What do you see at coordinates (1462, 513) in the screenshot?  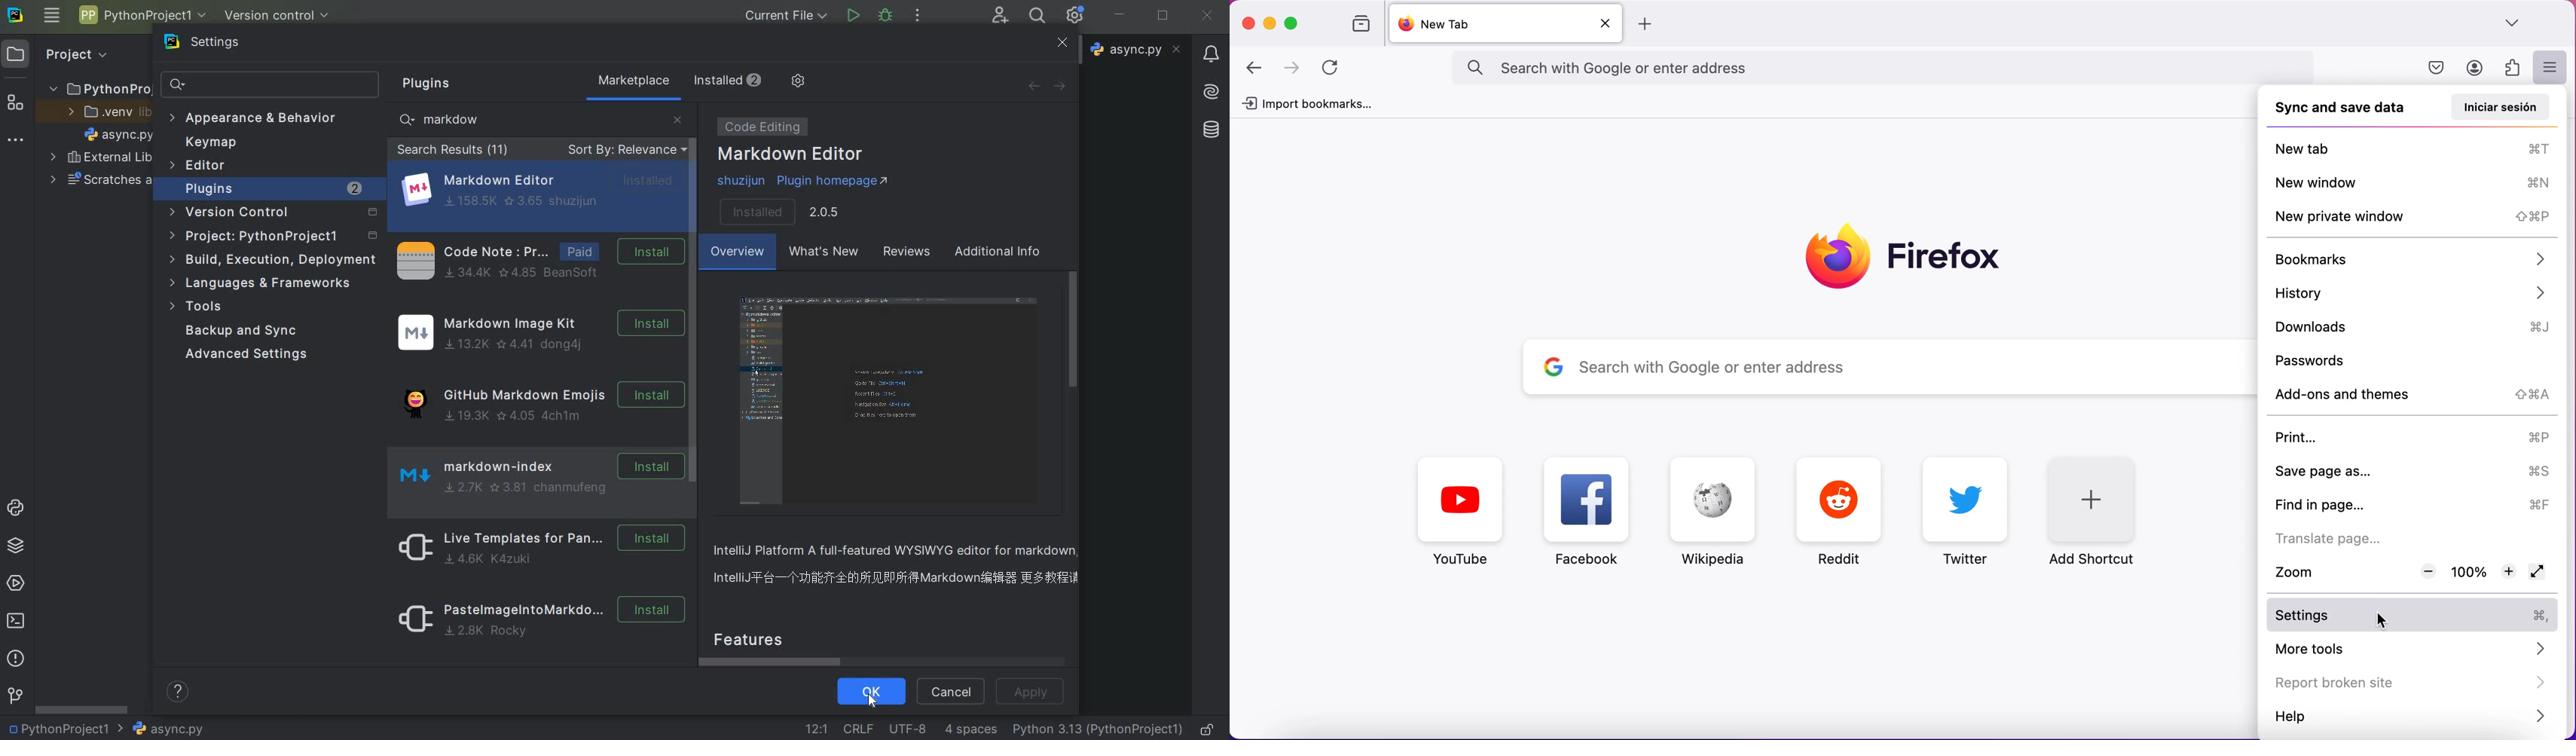 I see `YouTube` at bounding box center [1462, 513].